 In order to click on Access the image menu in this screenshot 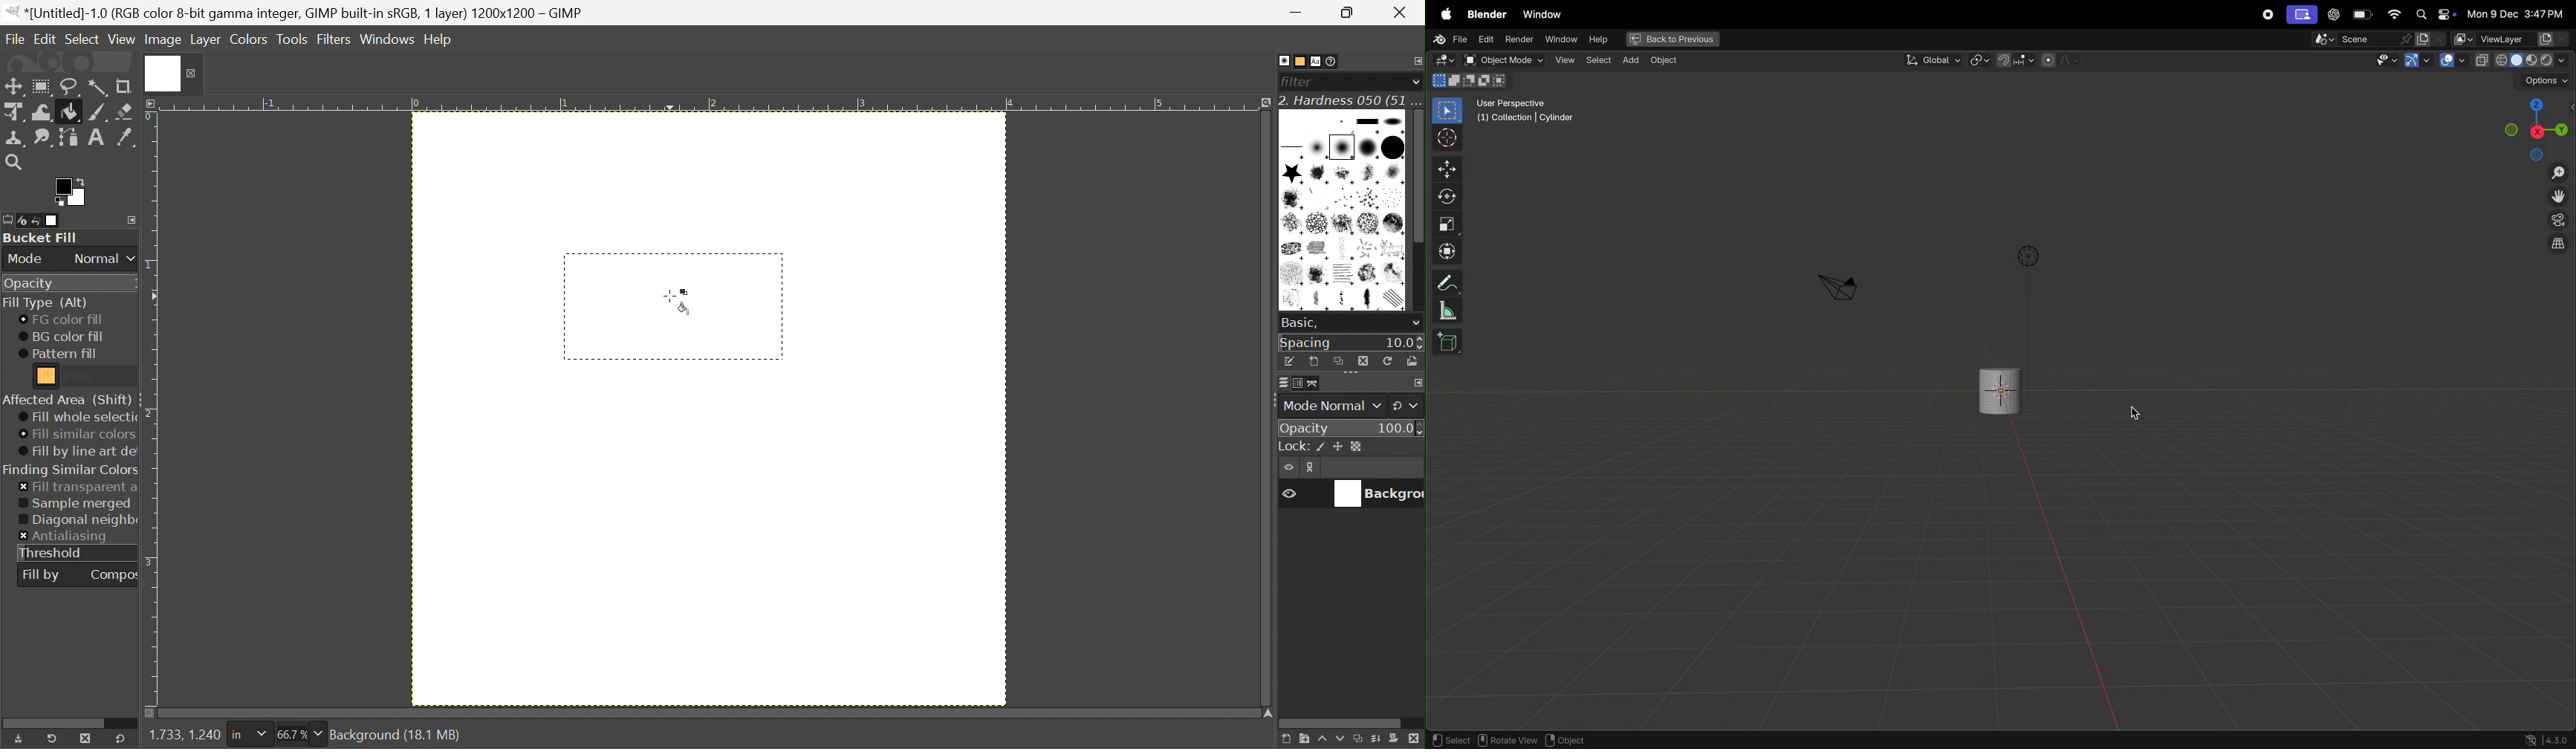, I will do `click(152, 103)`.